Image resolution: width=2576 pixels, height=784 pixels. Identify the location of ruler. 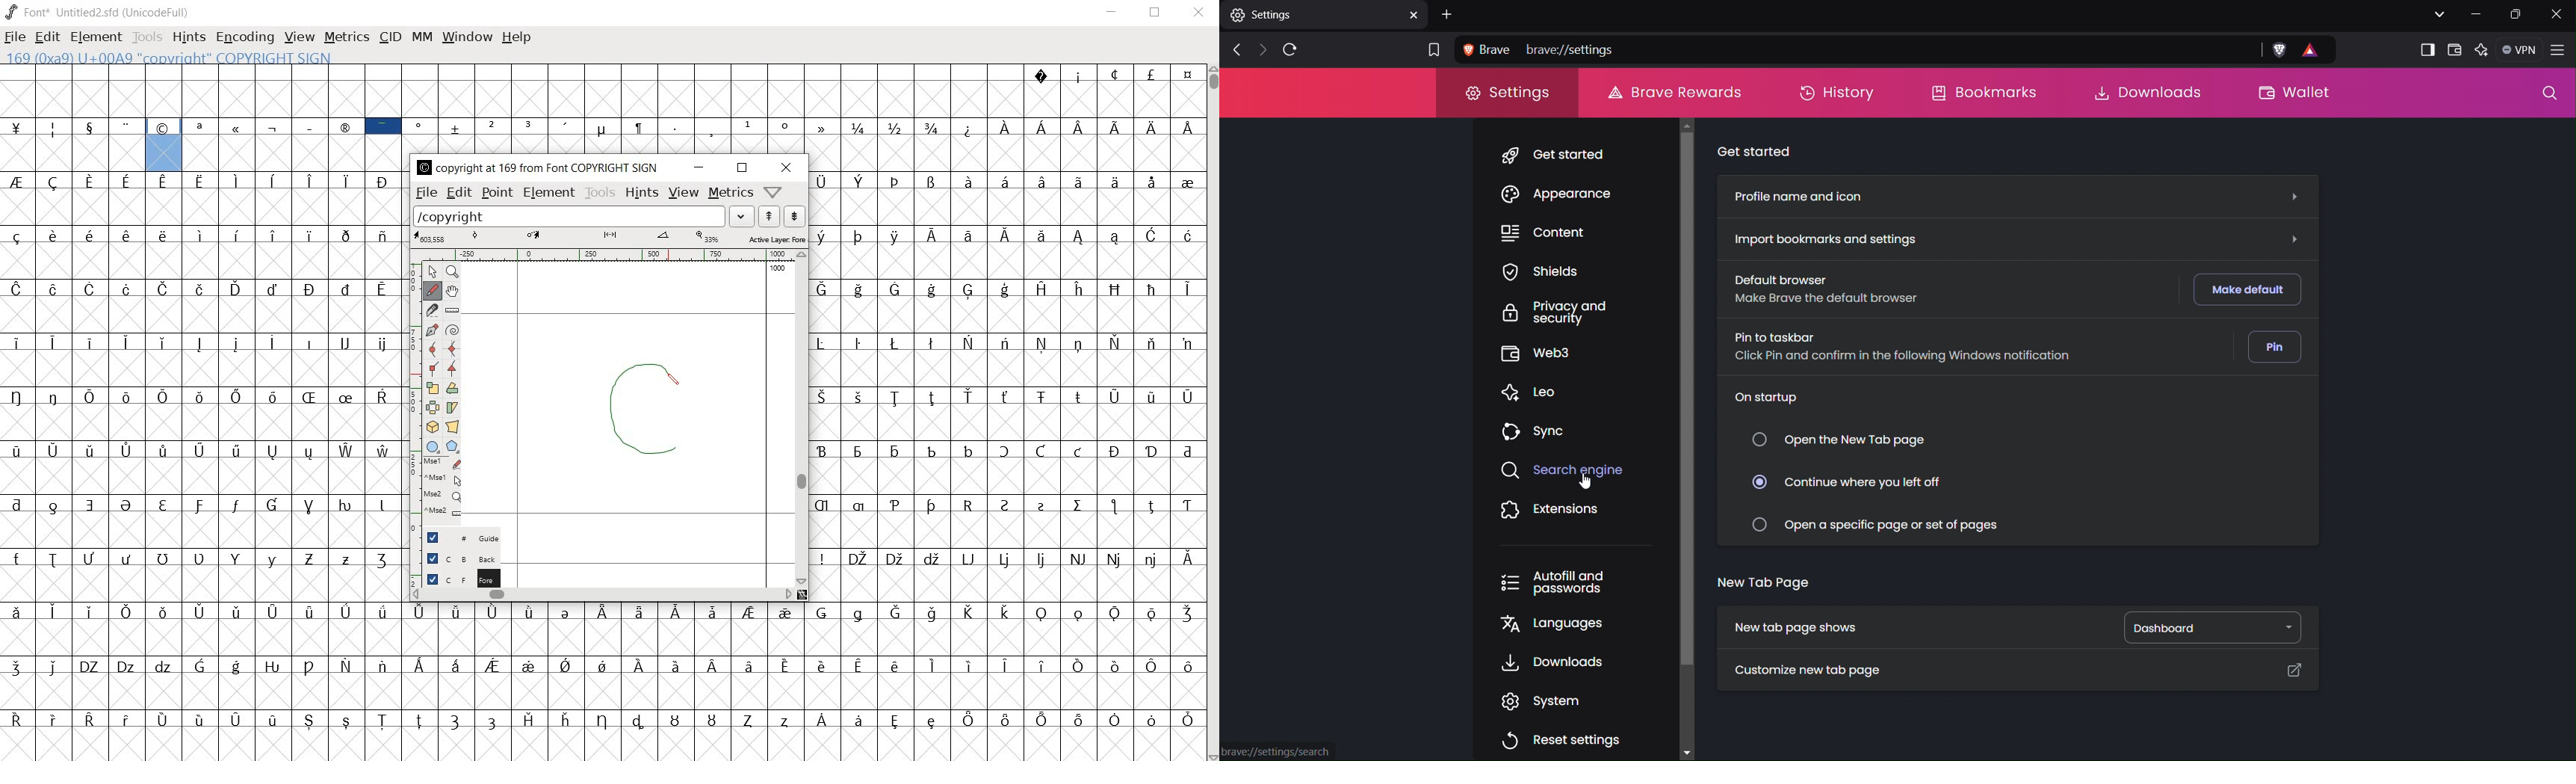
(608, 255).